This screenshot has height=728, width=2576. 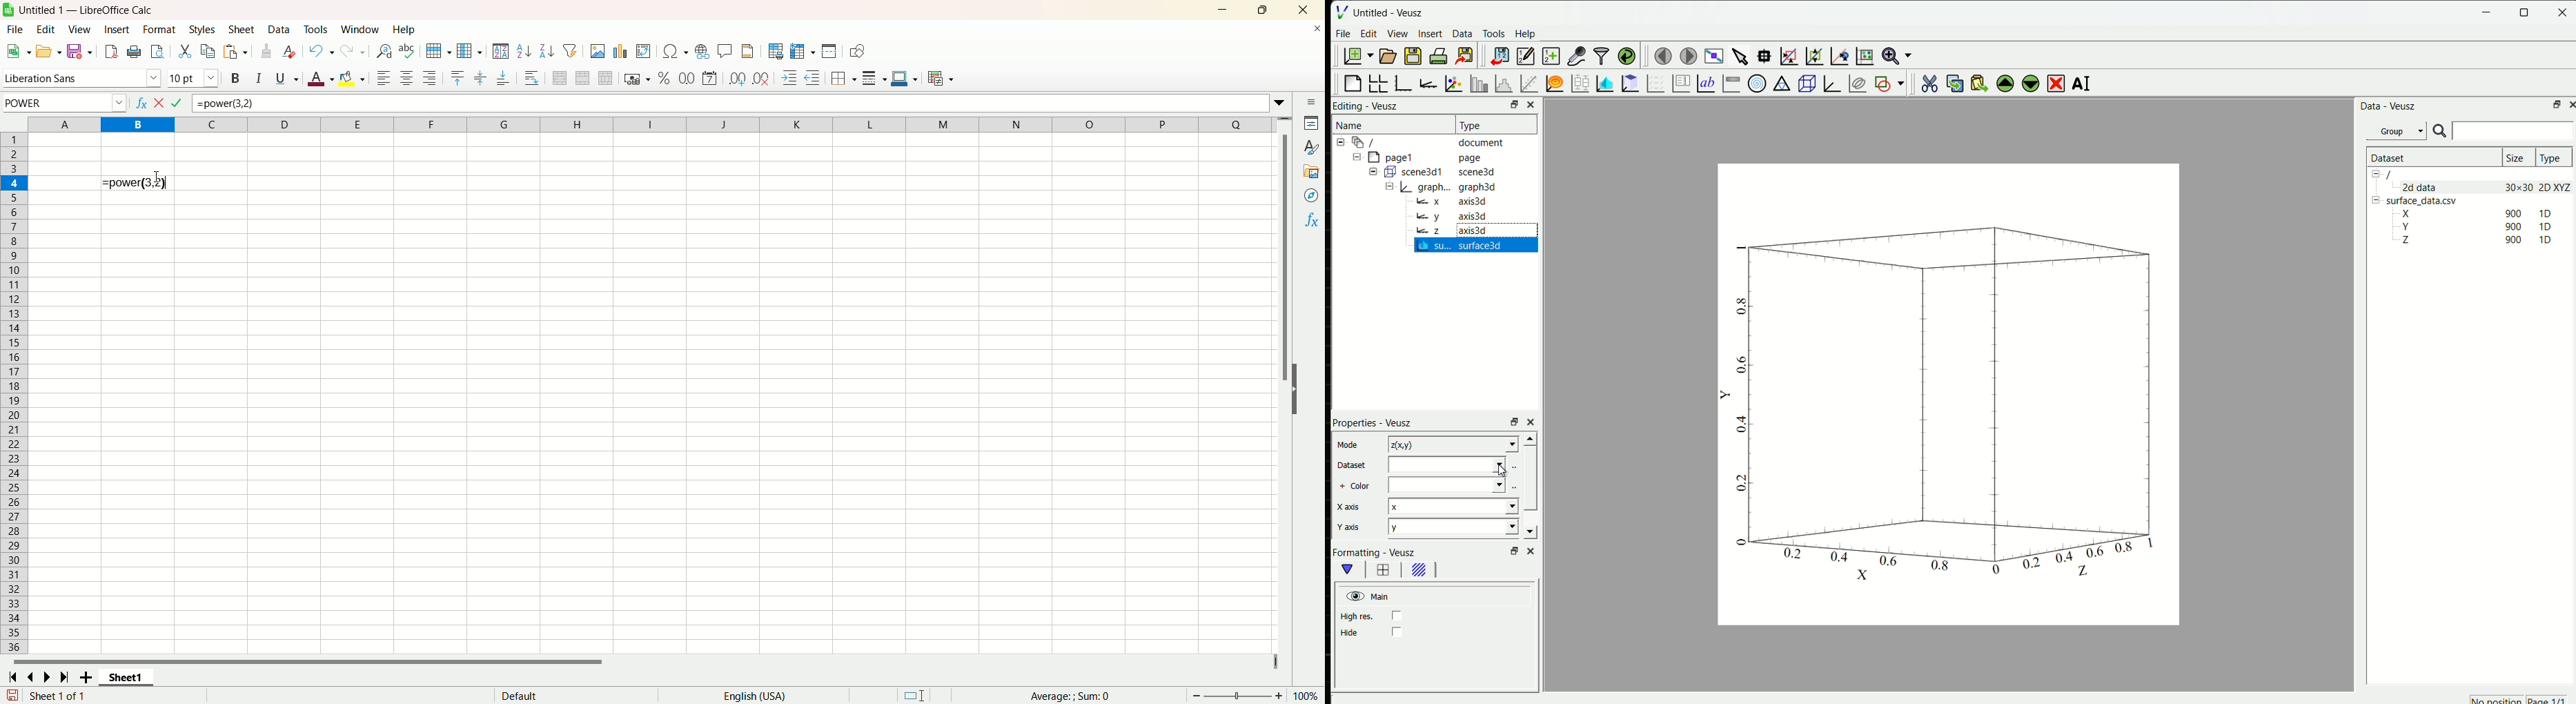 What do you see at coordinates (562, 77) in the screenshot?
I see `merge and center cell` at bounding box center [562, 77].